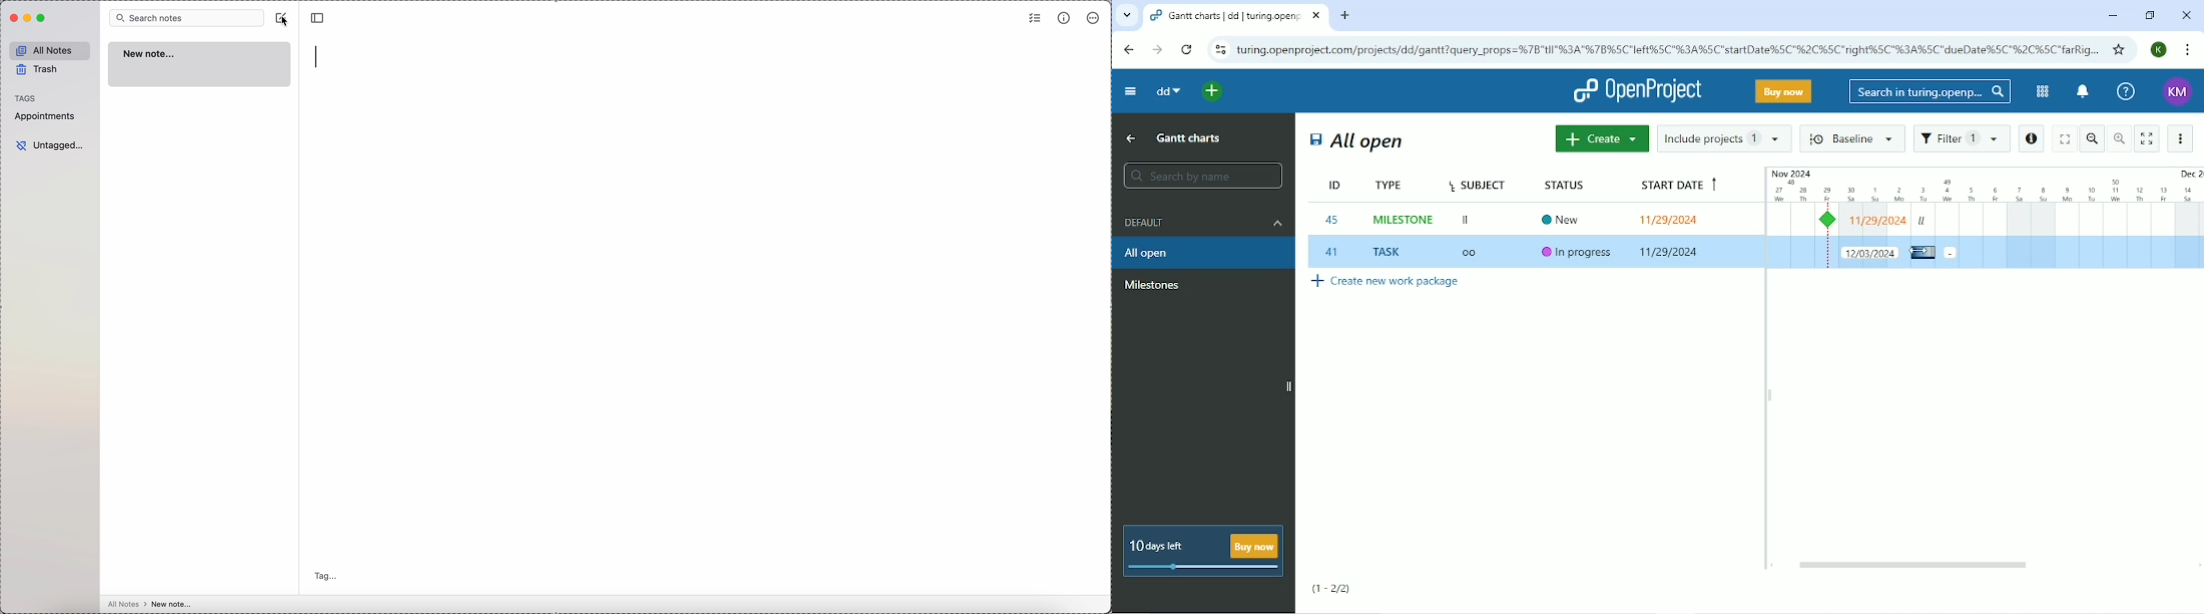 The height and width of the screenshot is (616, 2212). Describe the element at coordinates (149, 604) in the screenshot. I see `all notes > new note...` at that location.